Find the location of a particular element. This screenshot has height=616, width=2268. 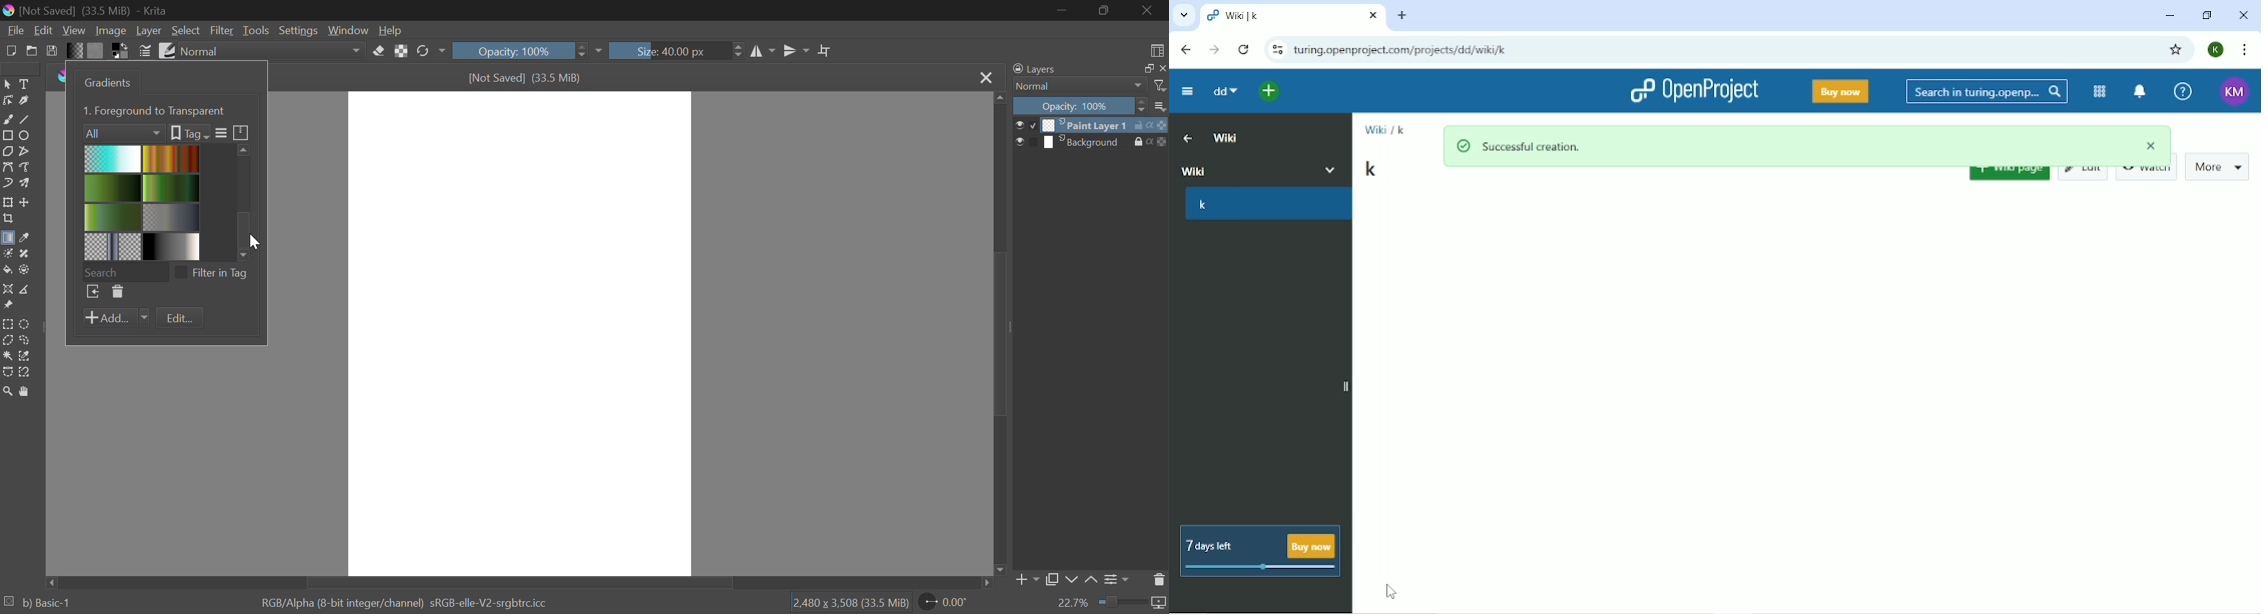

Size: 40.00 px is located at coordinates (677, 49).